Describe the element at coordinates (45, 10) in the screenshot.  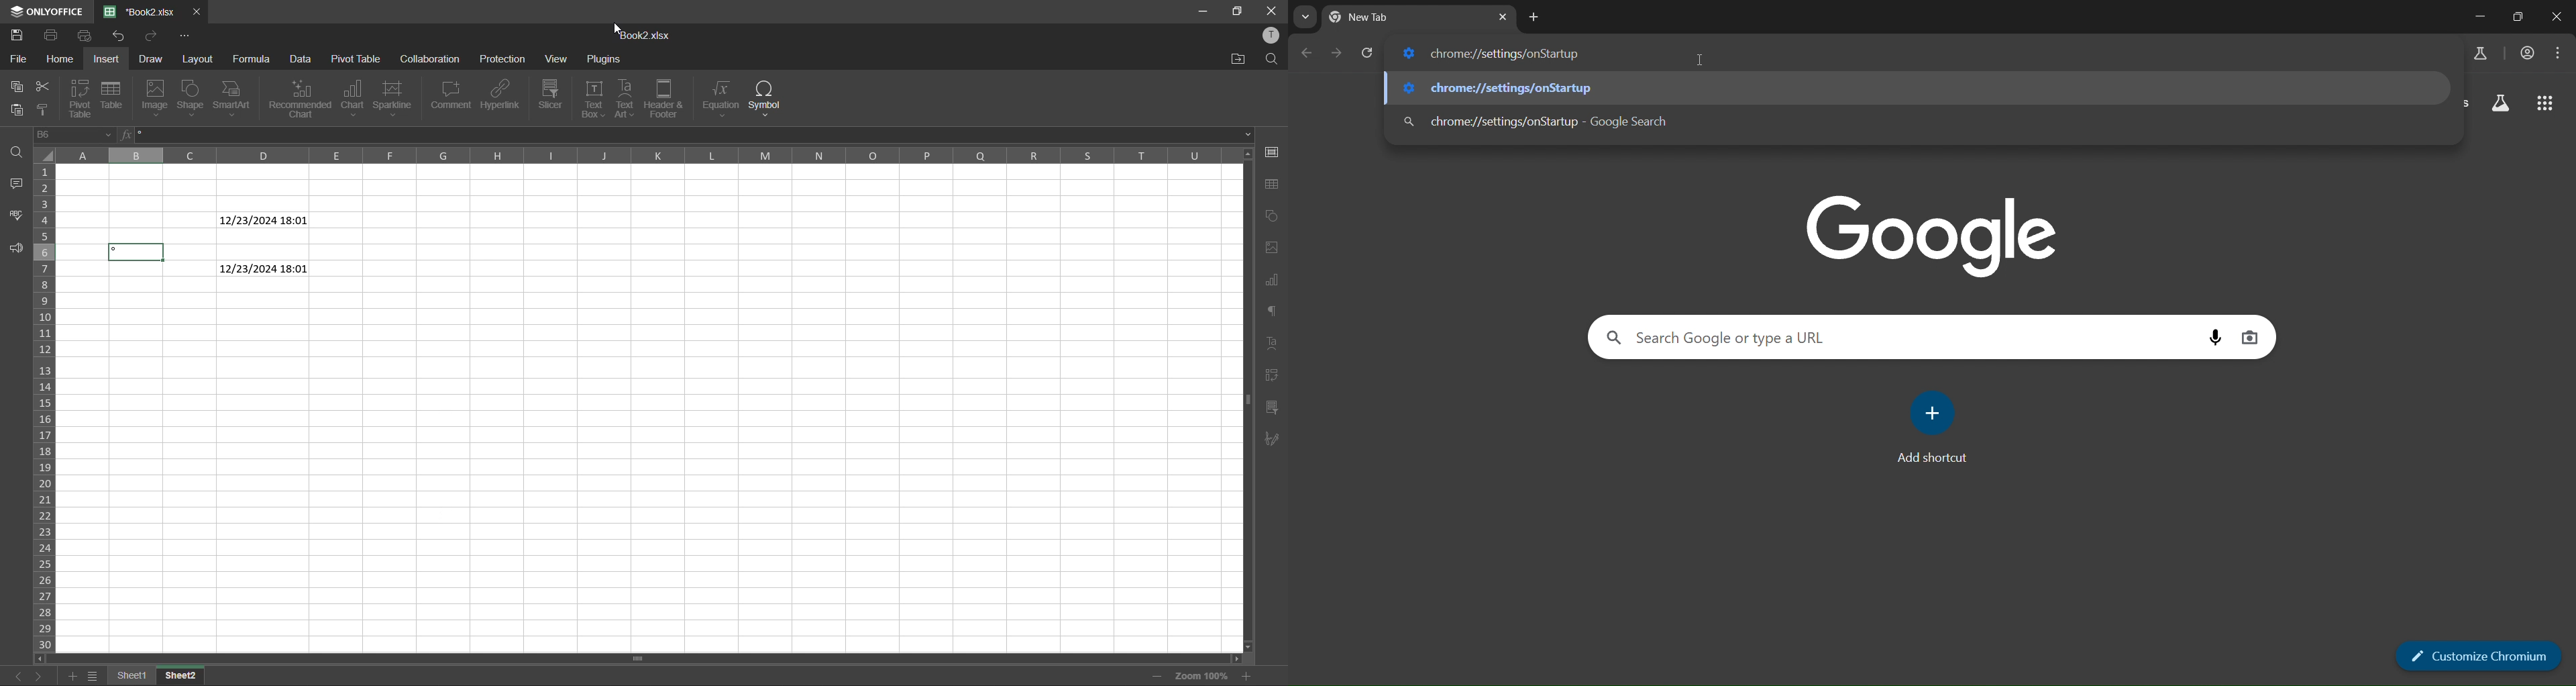
I see `only office` at that location.